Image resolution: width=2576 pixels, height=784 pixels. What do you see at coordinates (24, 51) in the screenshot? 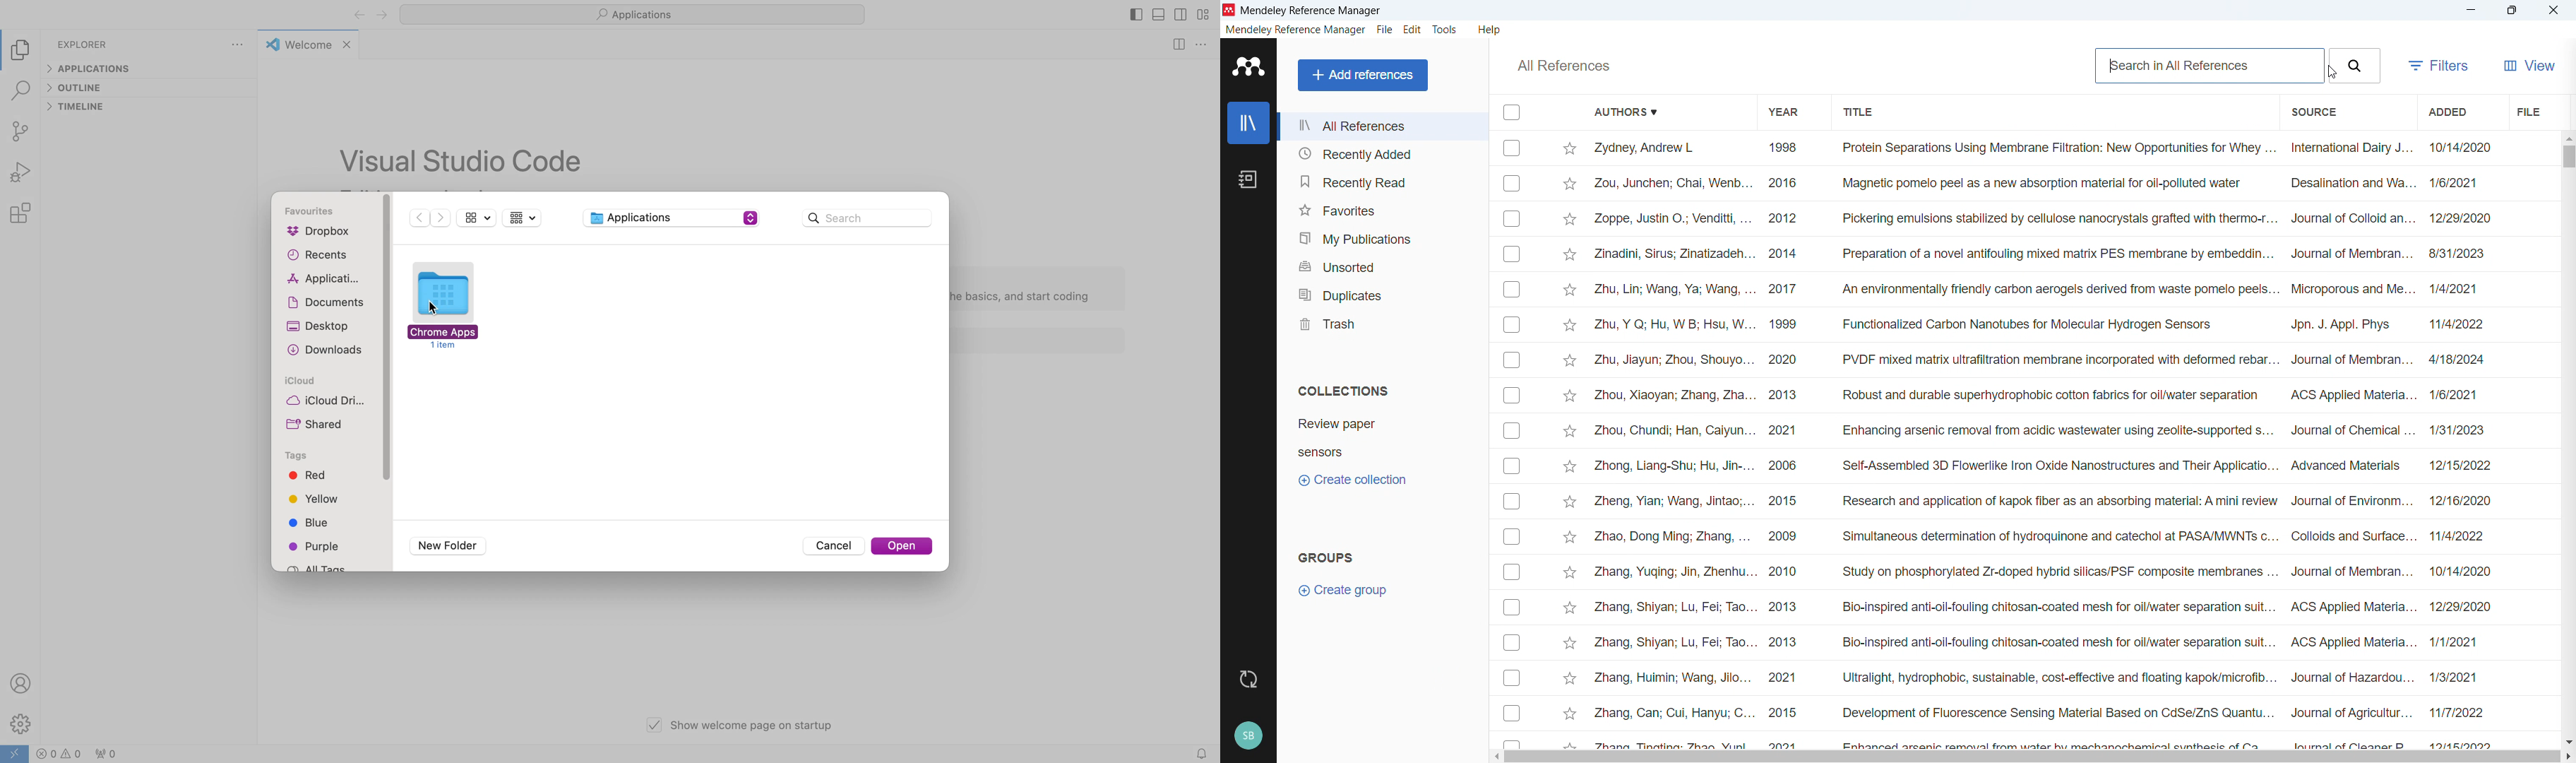
I see `explorer` at bounding box center [24, 51].